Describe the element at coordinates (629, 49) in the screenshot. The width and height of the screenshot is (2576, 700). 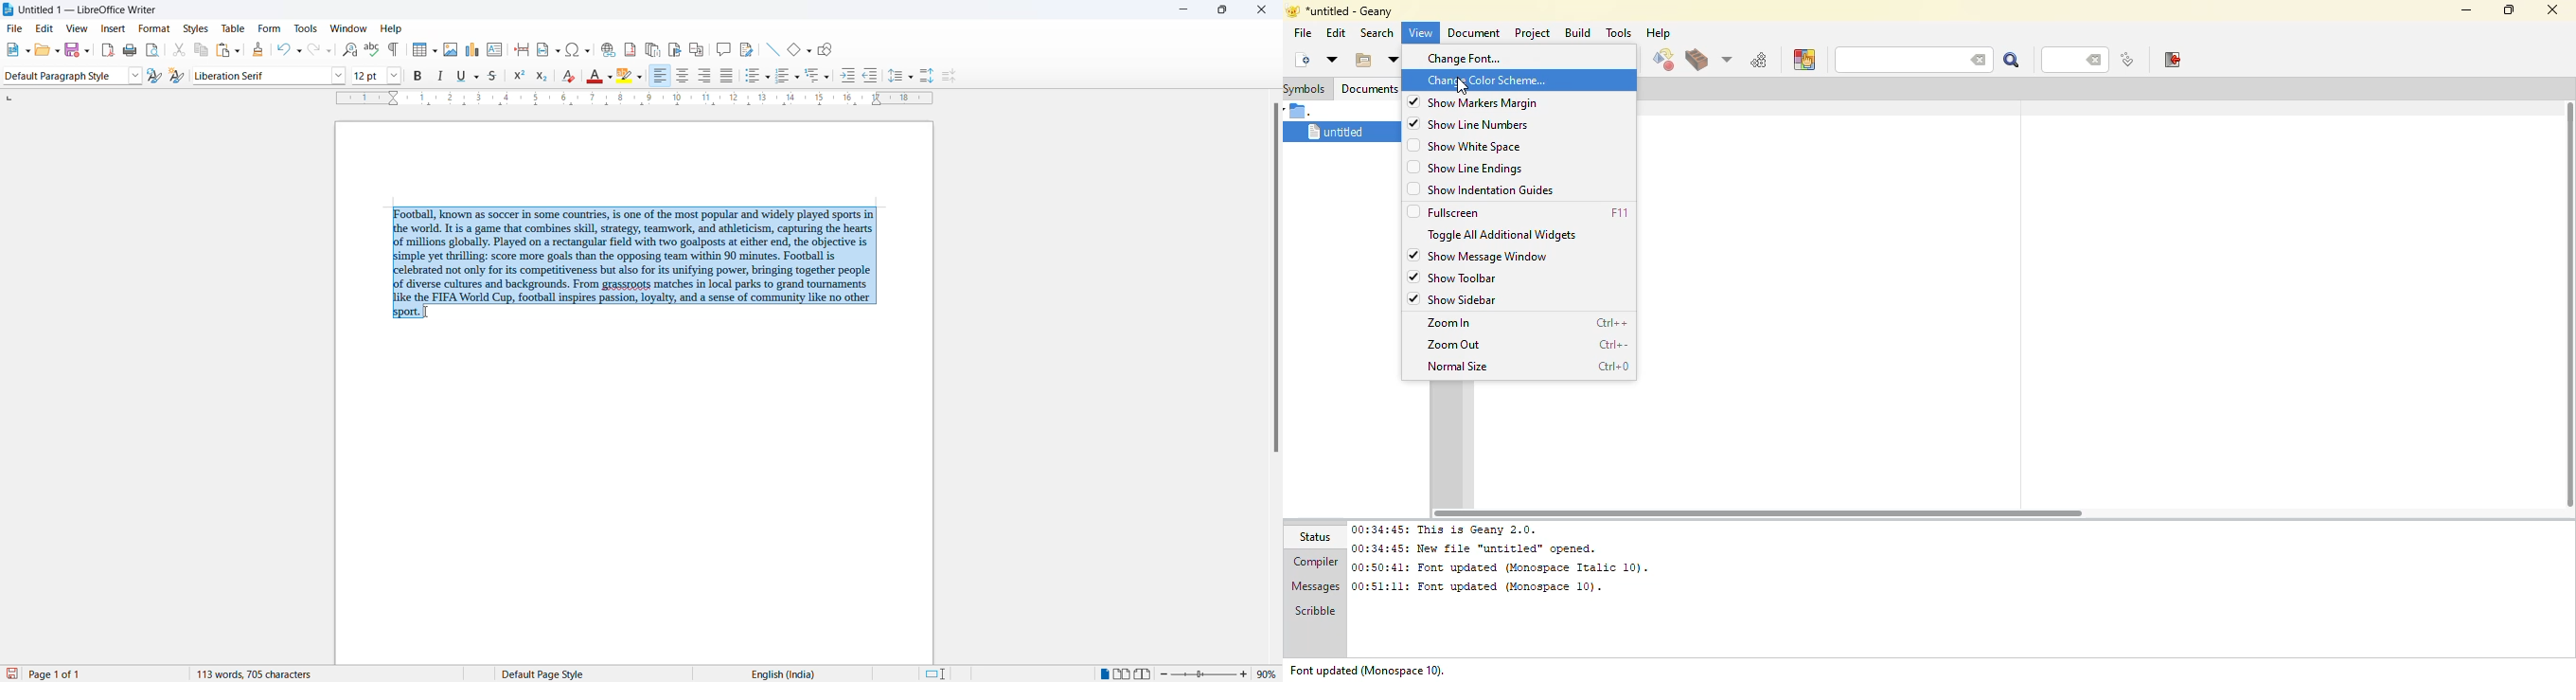
I see `insert footnote` at that location.